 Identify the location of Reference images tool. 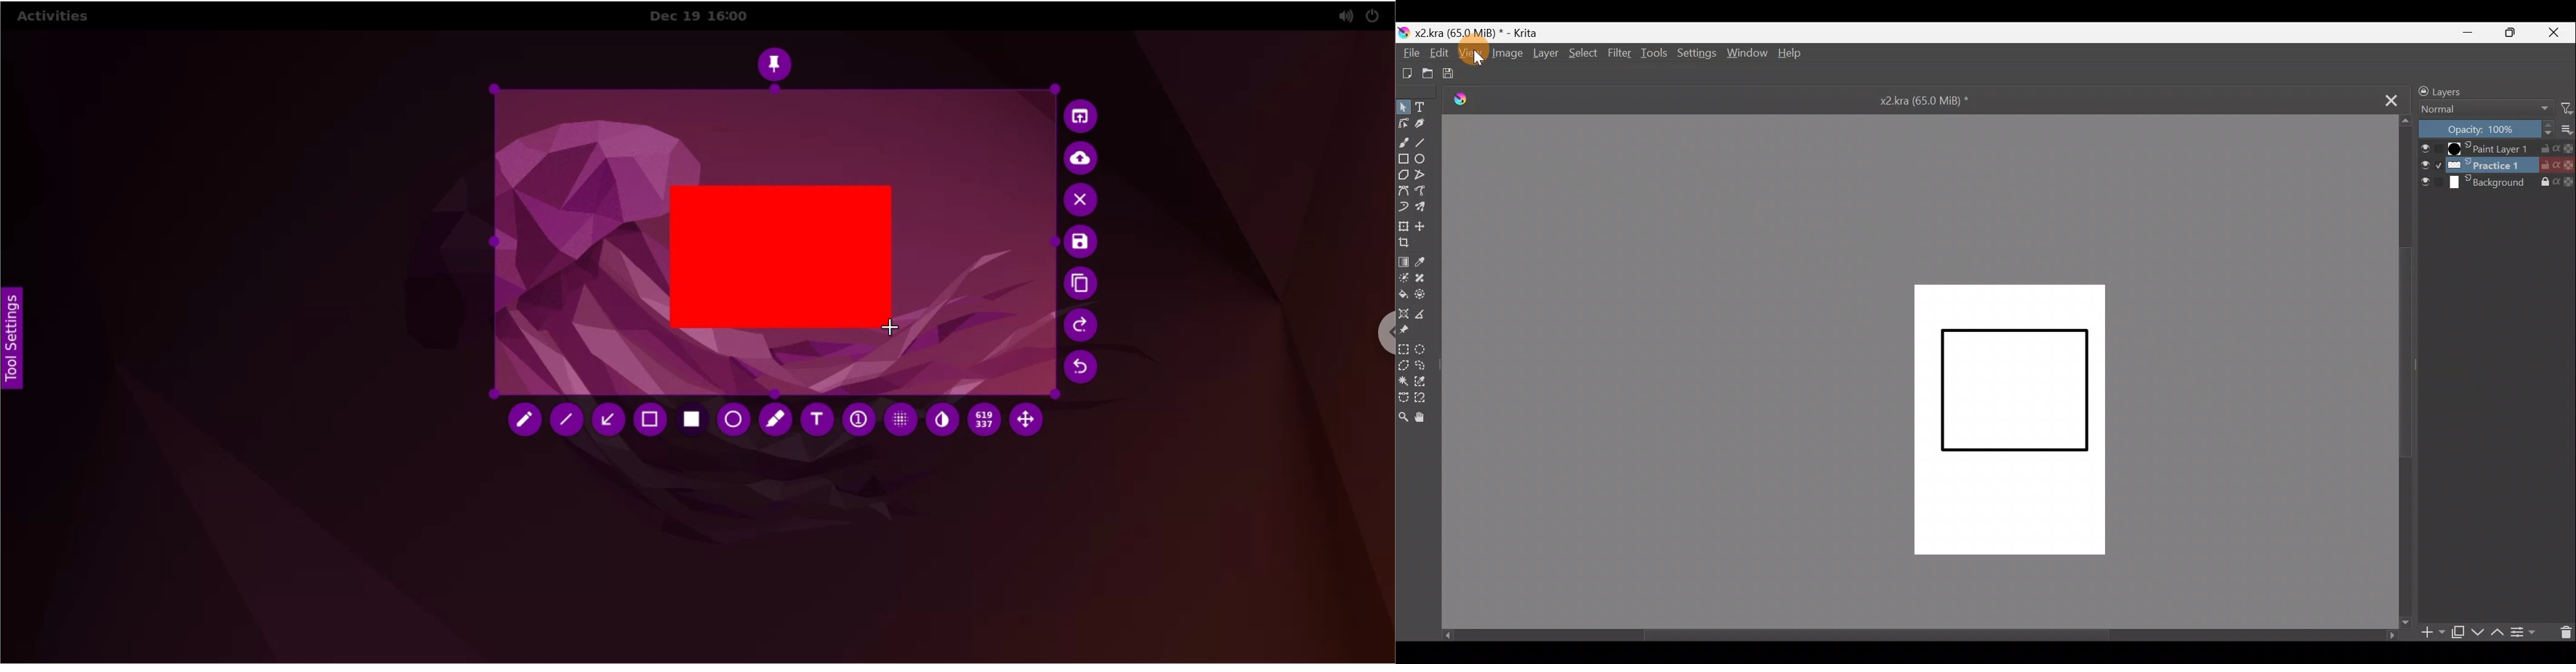
(1412, 332).